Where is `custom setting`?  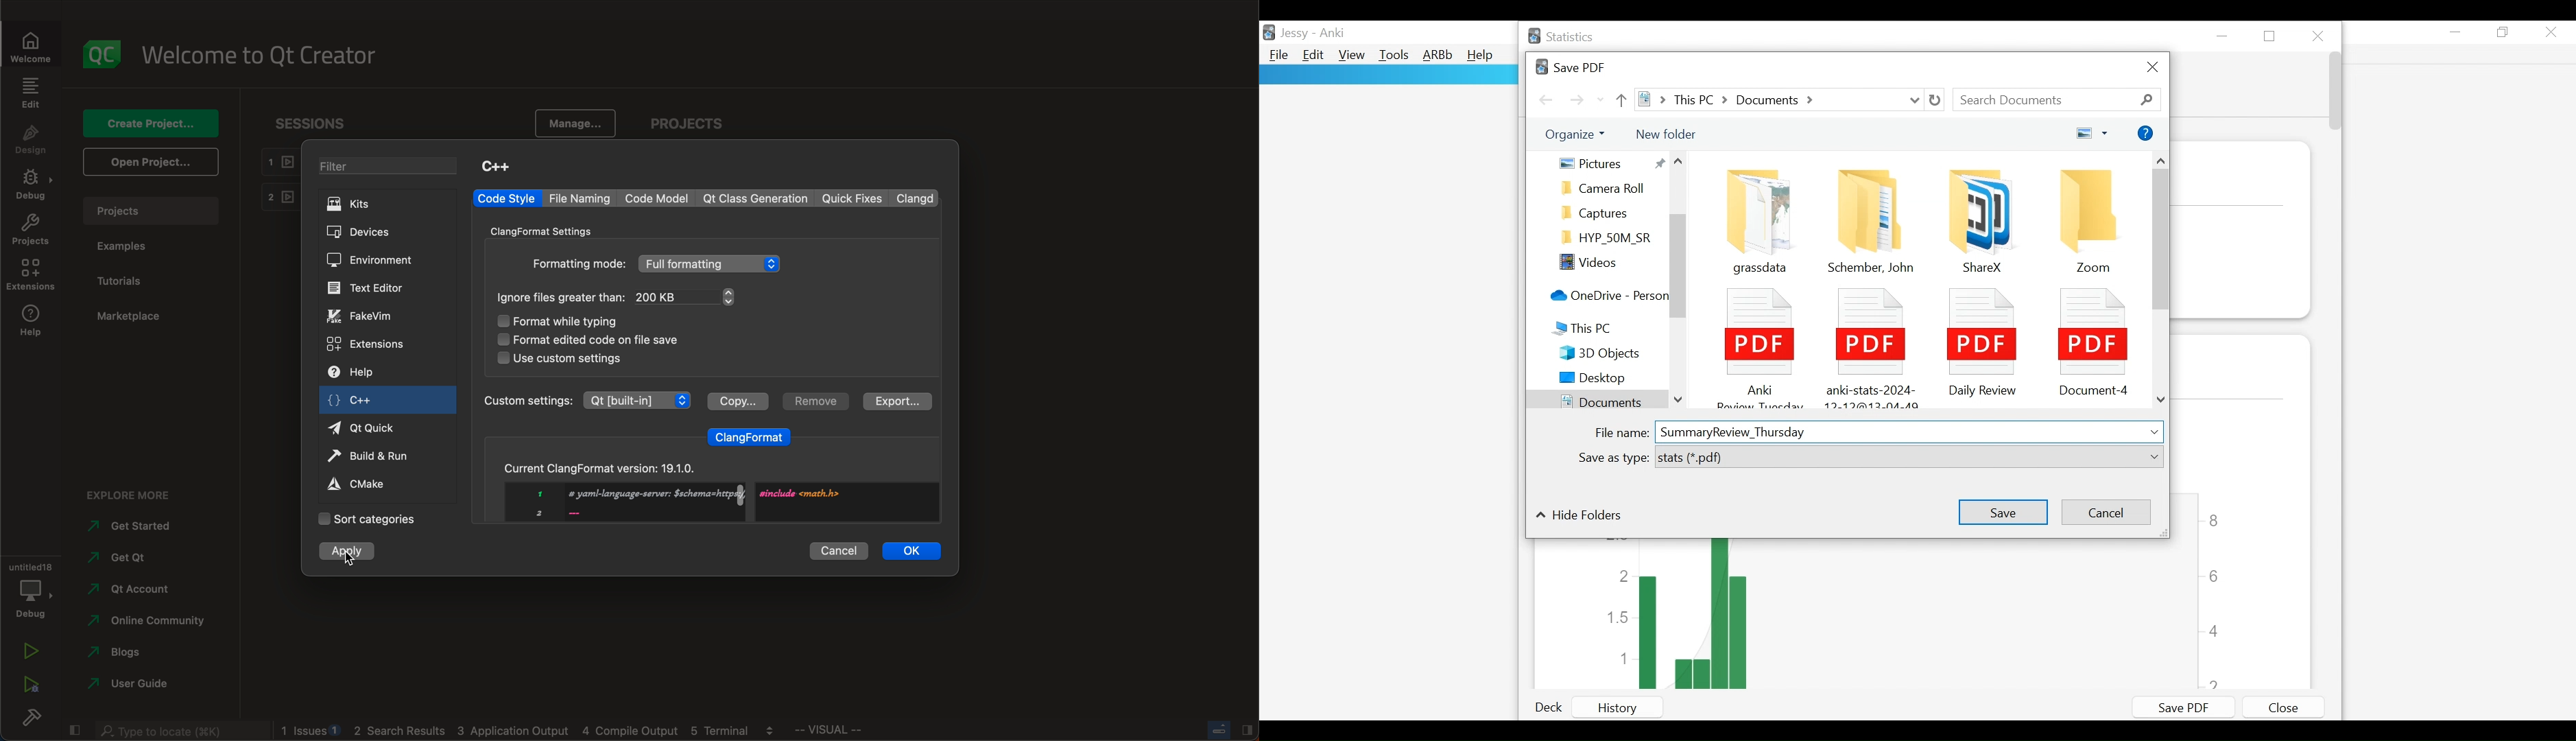
custom setting is located at coordinates (585, 400).